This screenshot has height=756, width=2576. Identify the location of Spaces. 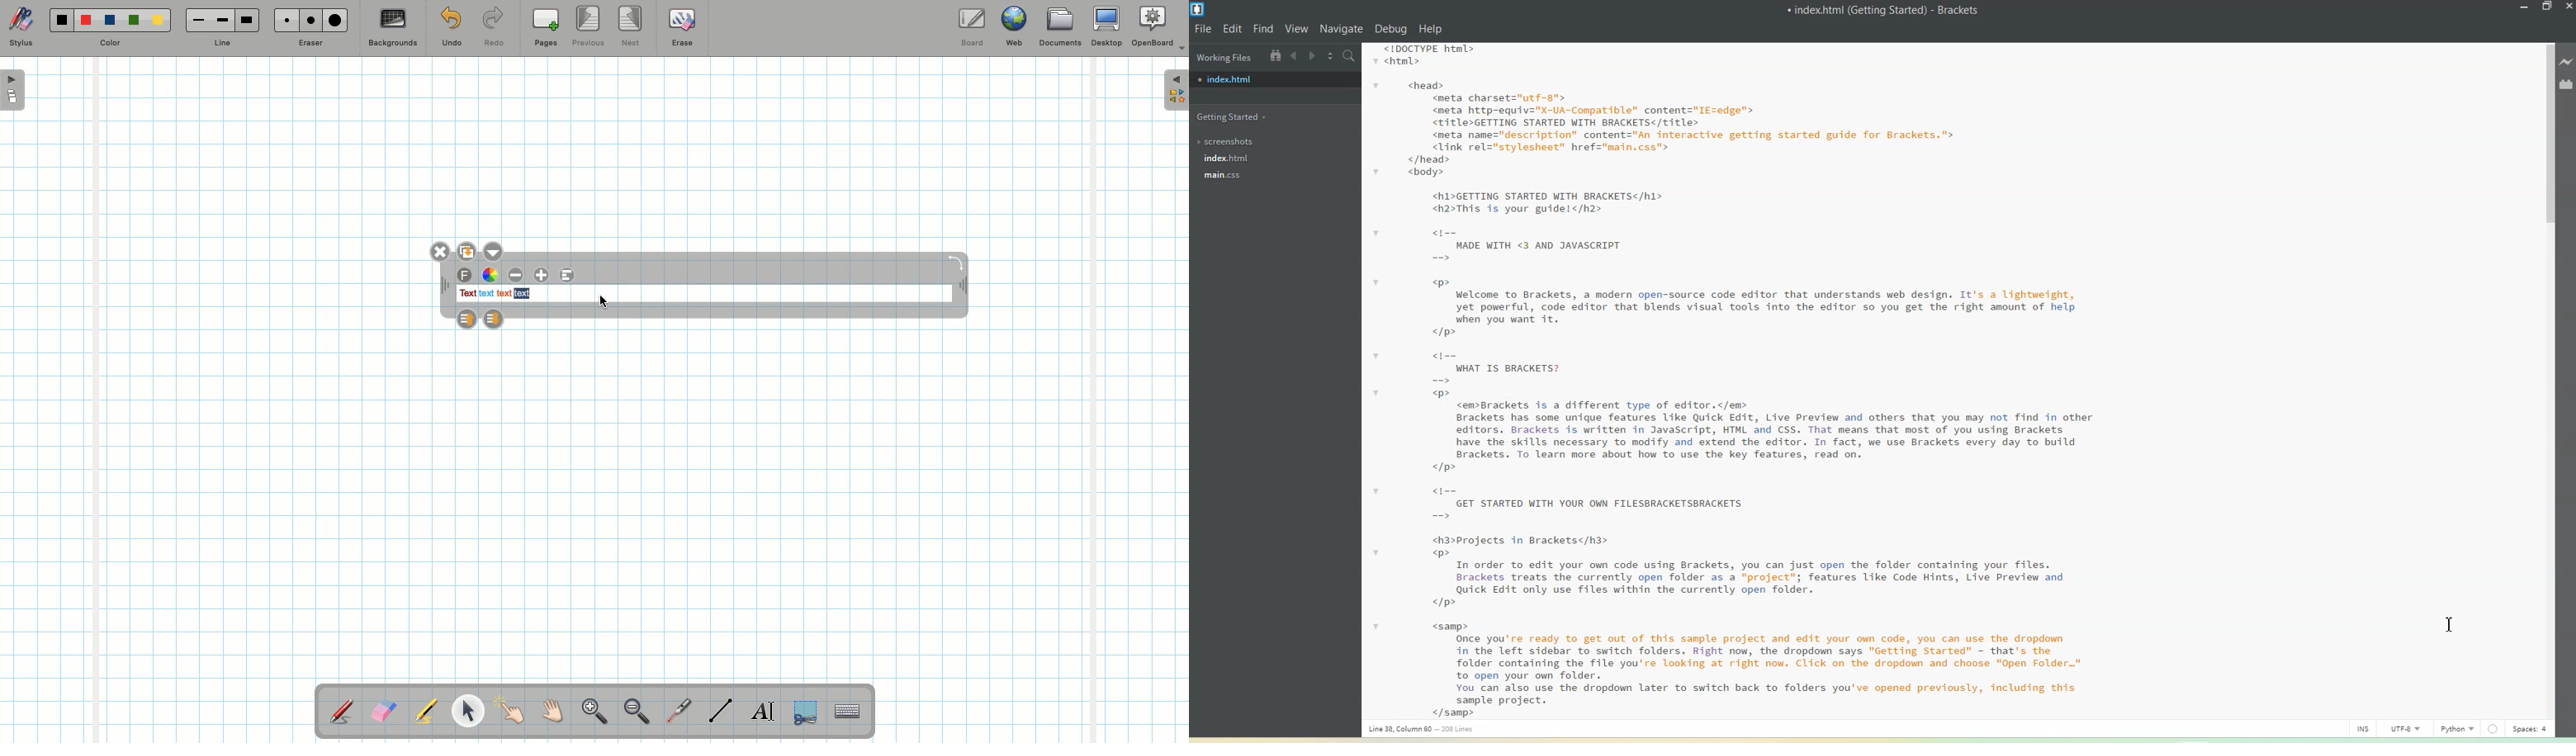
(2531, 729).